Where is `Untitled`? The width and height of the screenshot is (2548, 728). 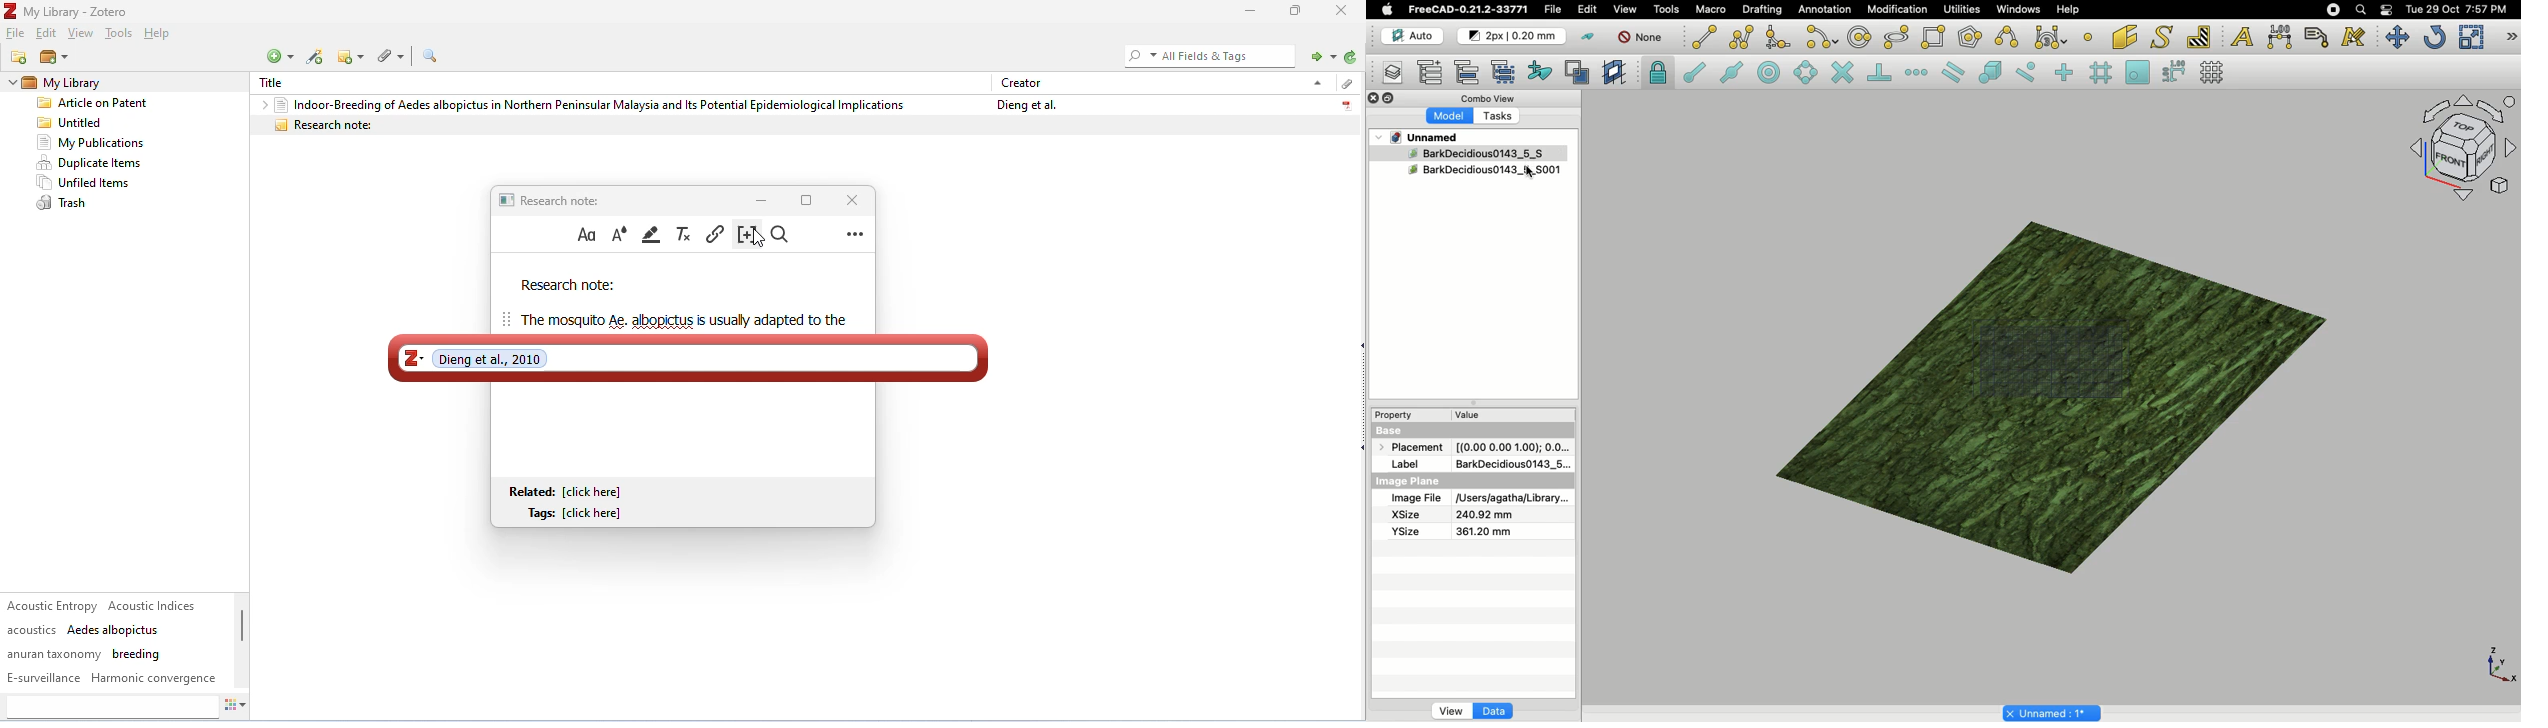 Untitled is located at coordinates (74, 123).